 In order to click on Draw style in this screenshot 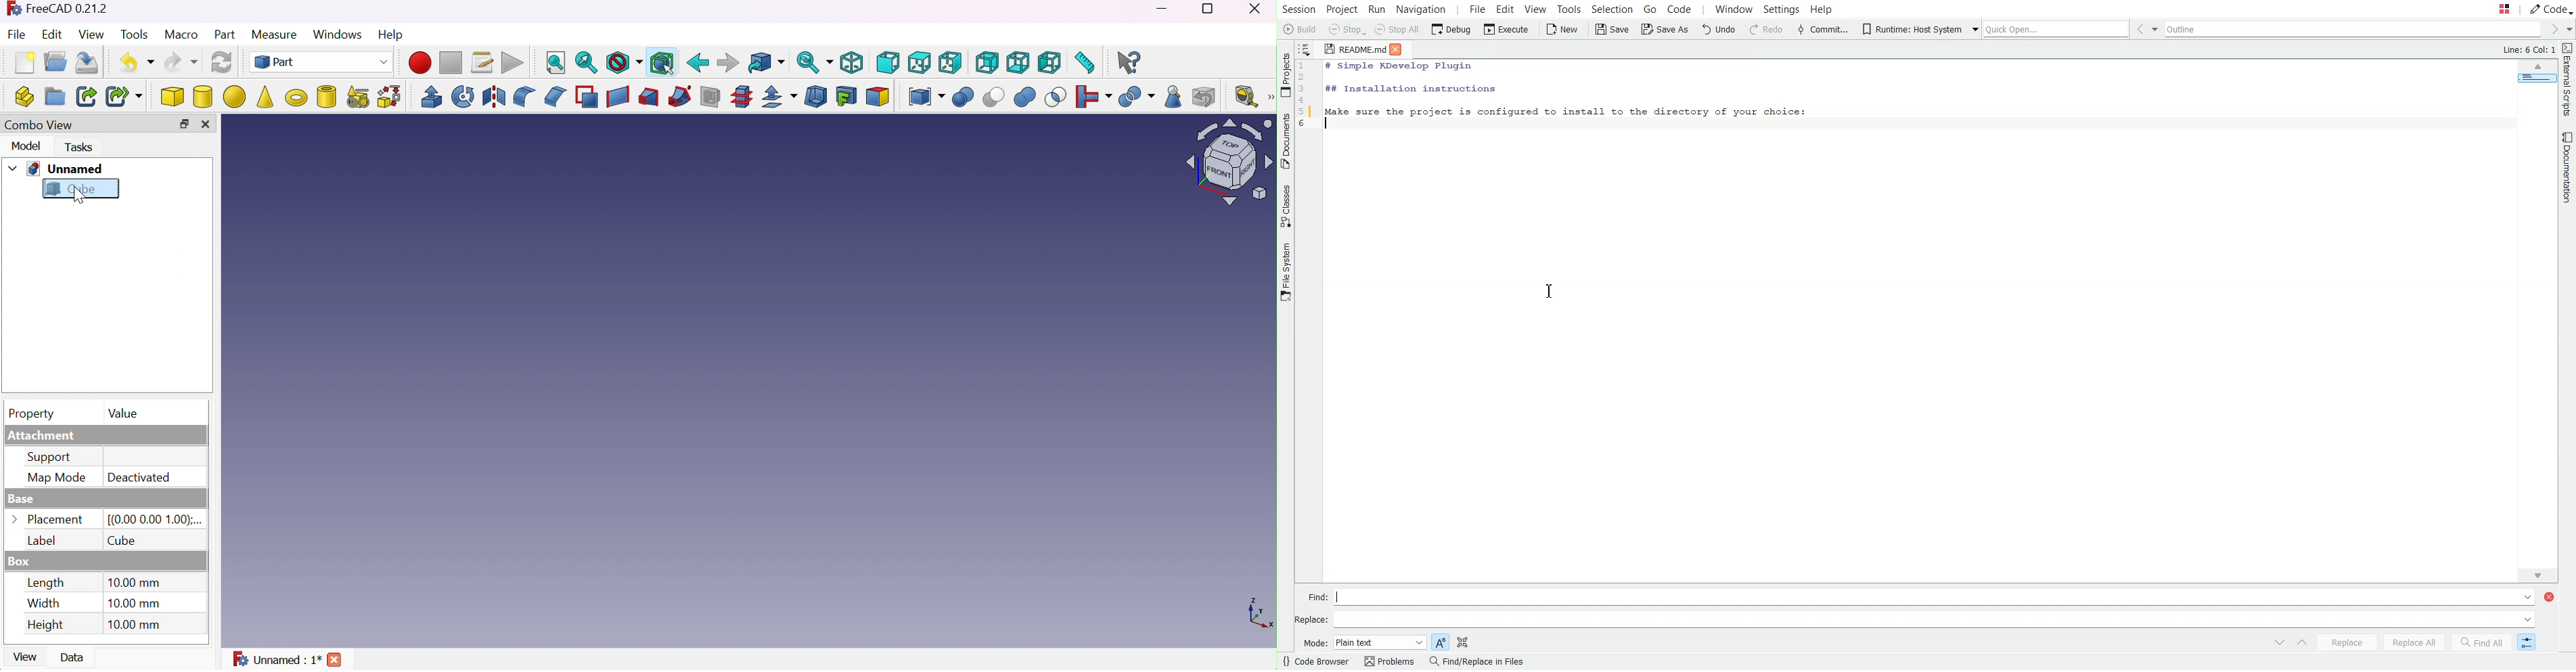, I will do `click(625, 62)`.